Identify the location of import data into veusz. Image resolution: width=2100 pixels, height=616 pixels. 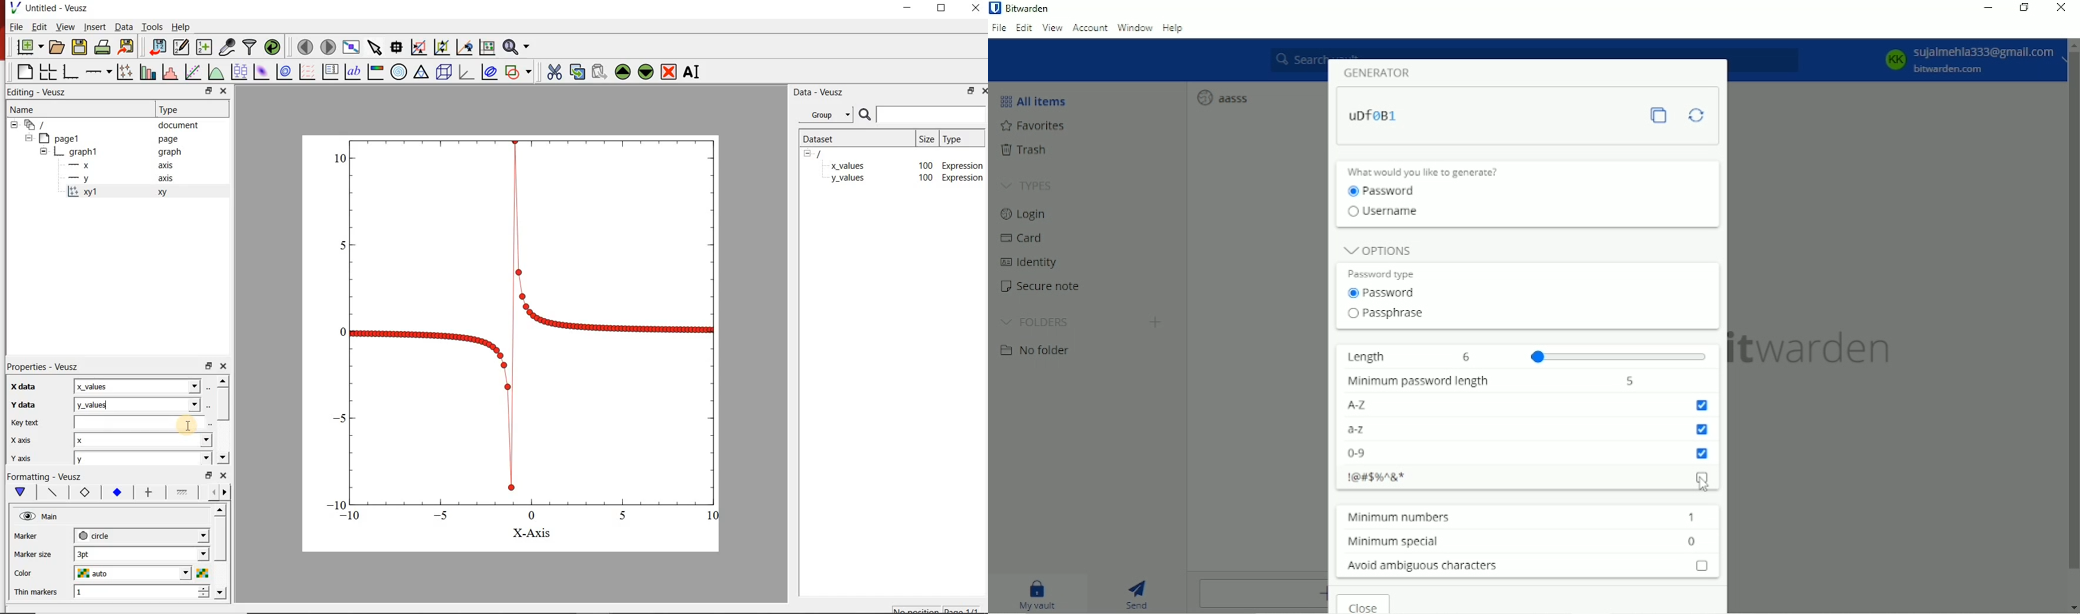
(158, 47).